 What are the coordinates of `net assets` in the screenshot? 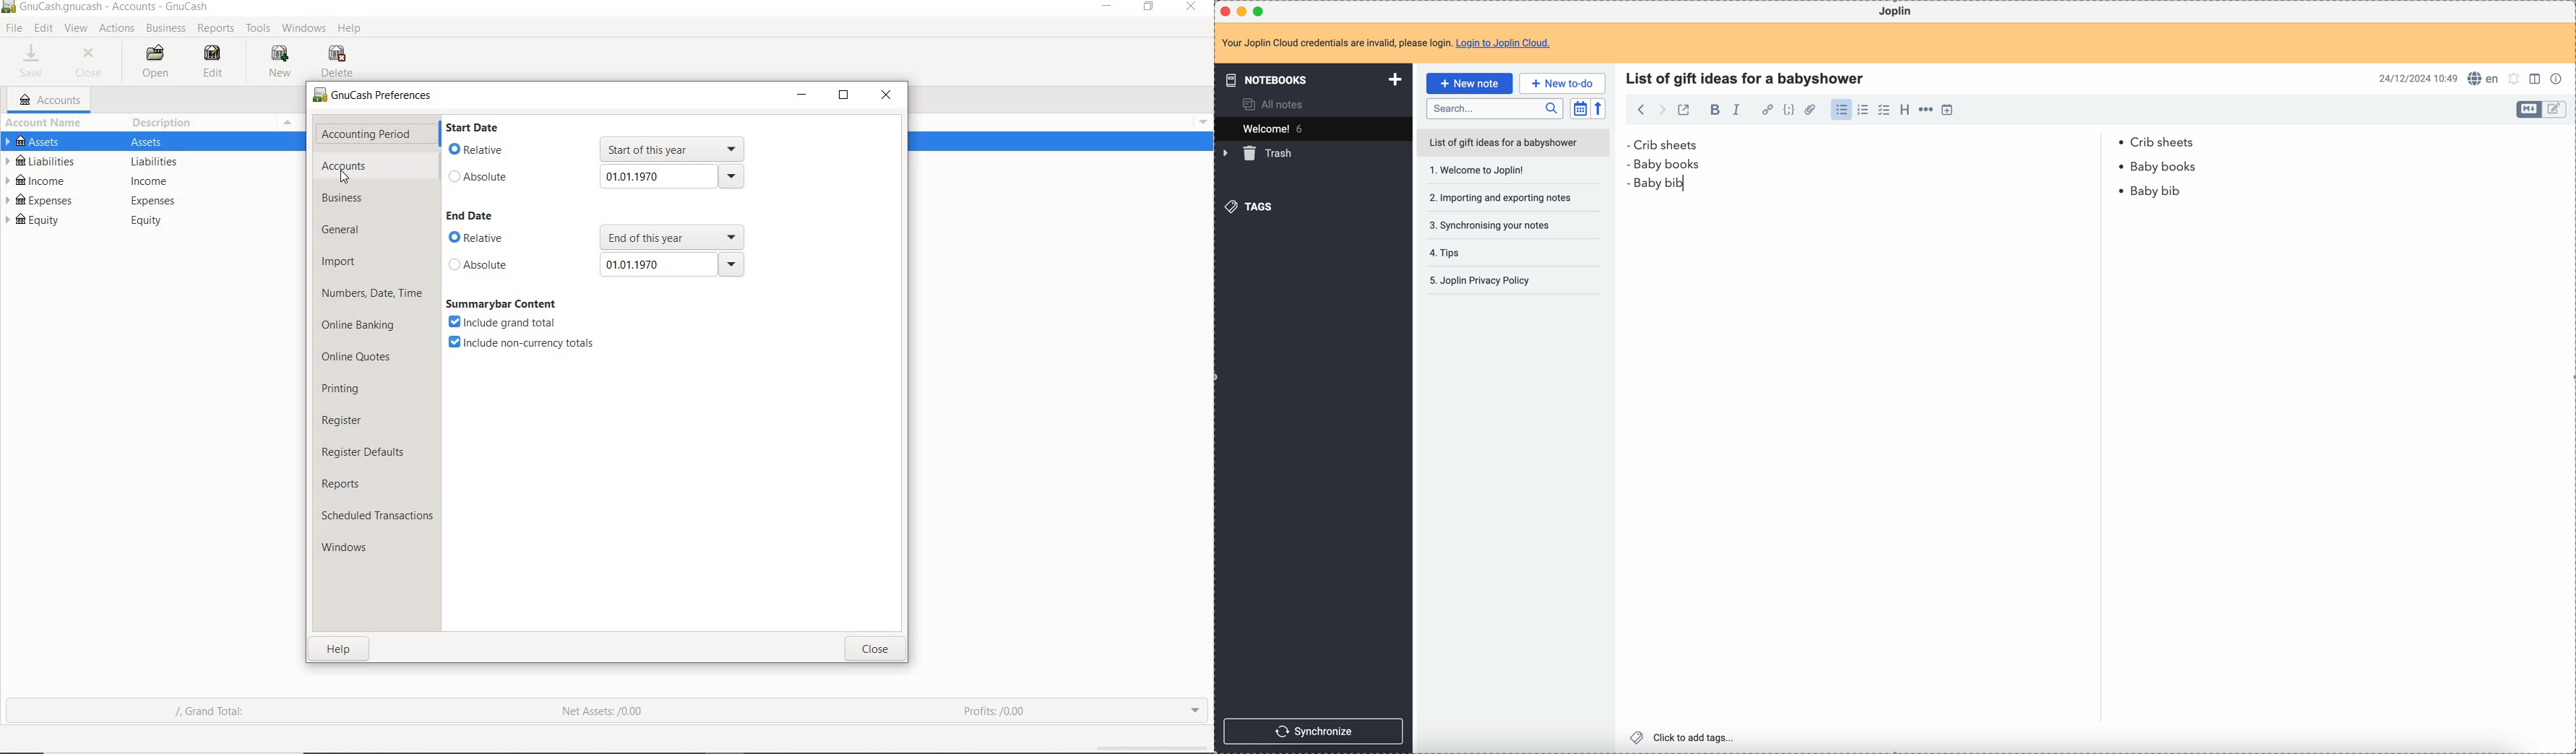 It's located at (600, 711).